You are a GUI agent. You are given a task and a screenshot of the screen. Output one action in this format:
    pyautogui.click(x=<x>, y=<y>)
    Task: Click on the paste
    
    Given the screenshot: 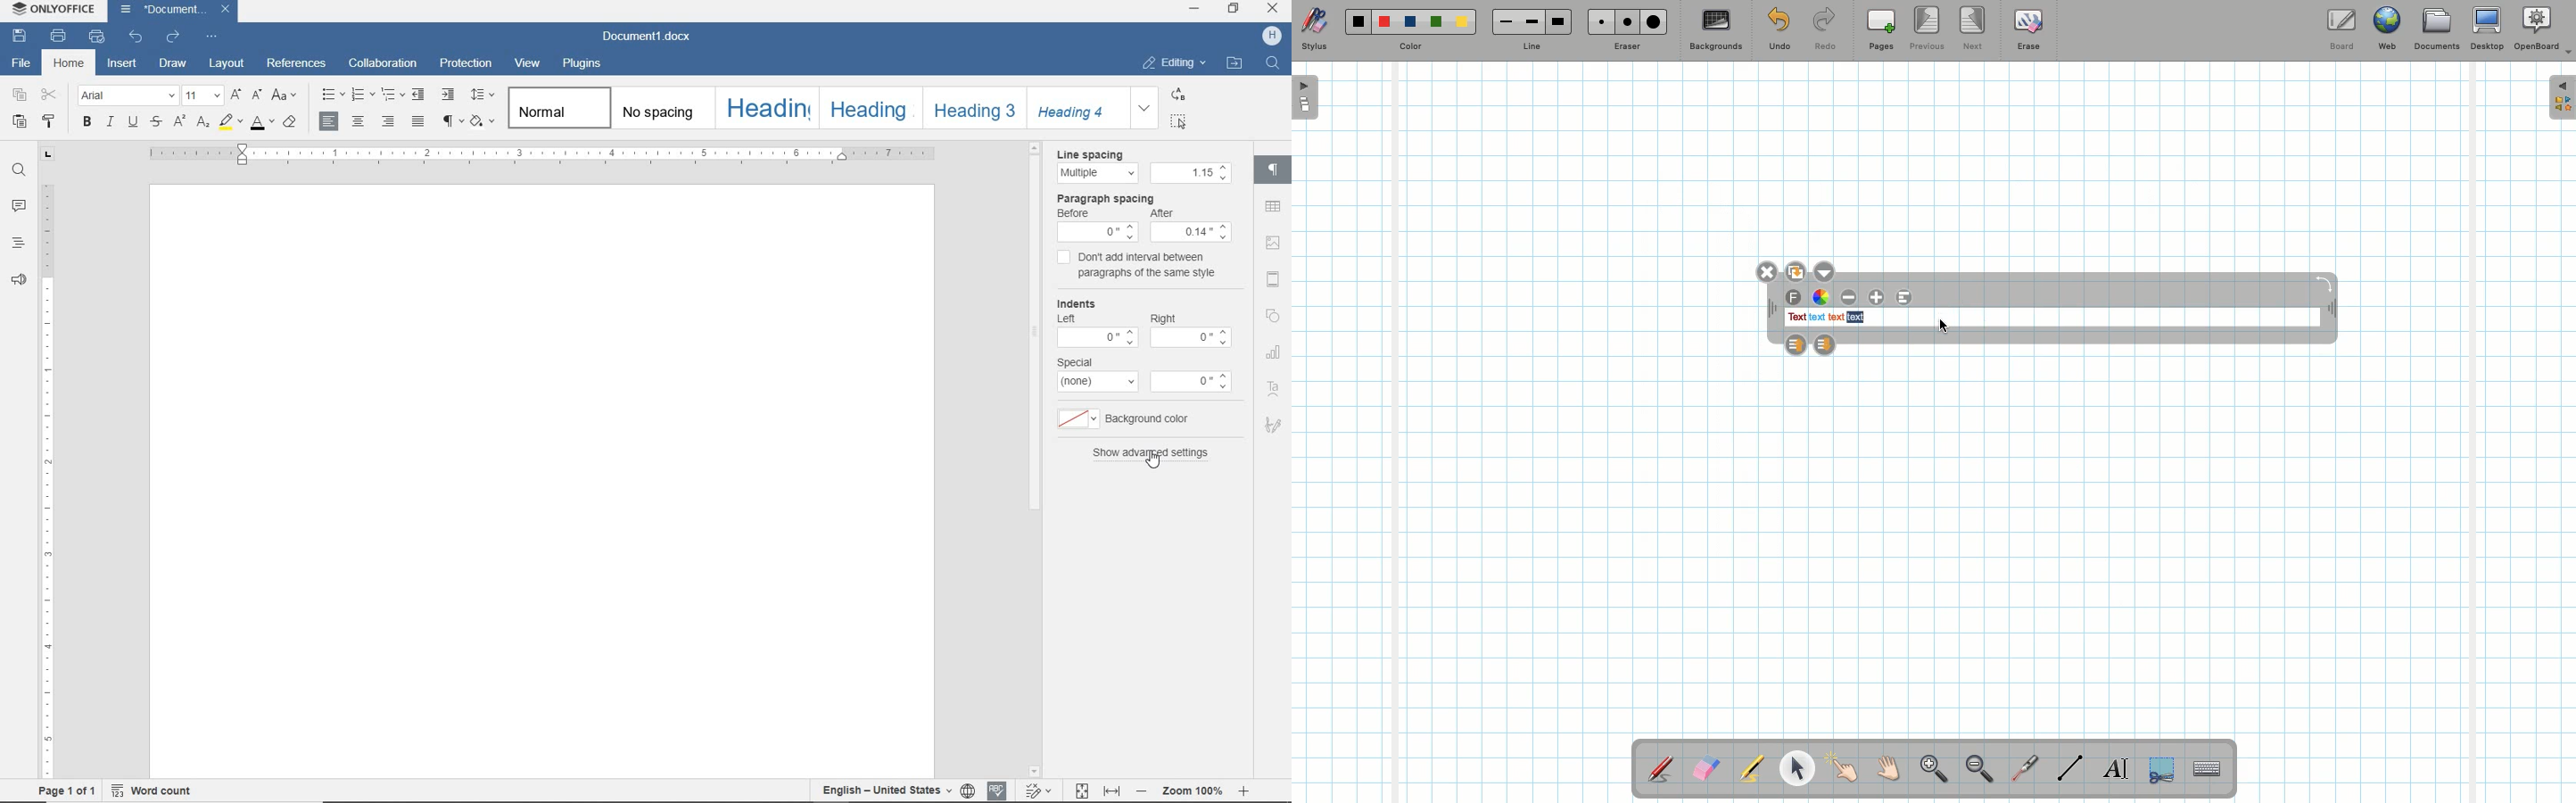 What is the action you would take?
    pyautogui.click(x=19, y=122)
    